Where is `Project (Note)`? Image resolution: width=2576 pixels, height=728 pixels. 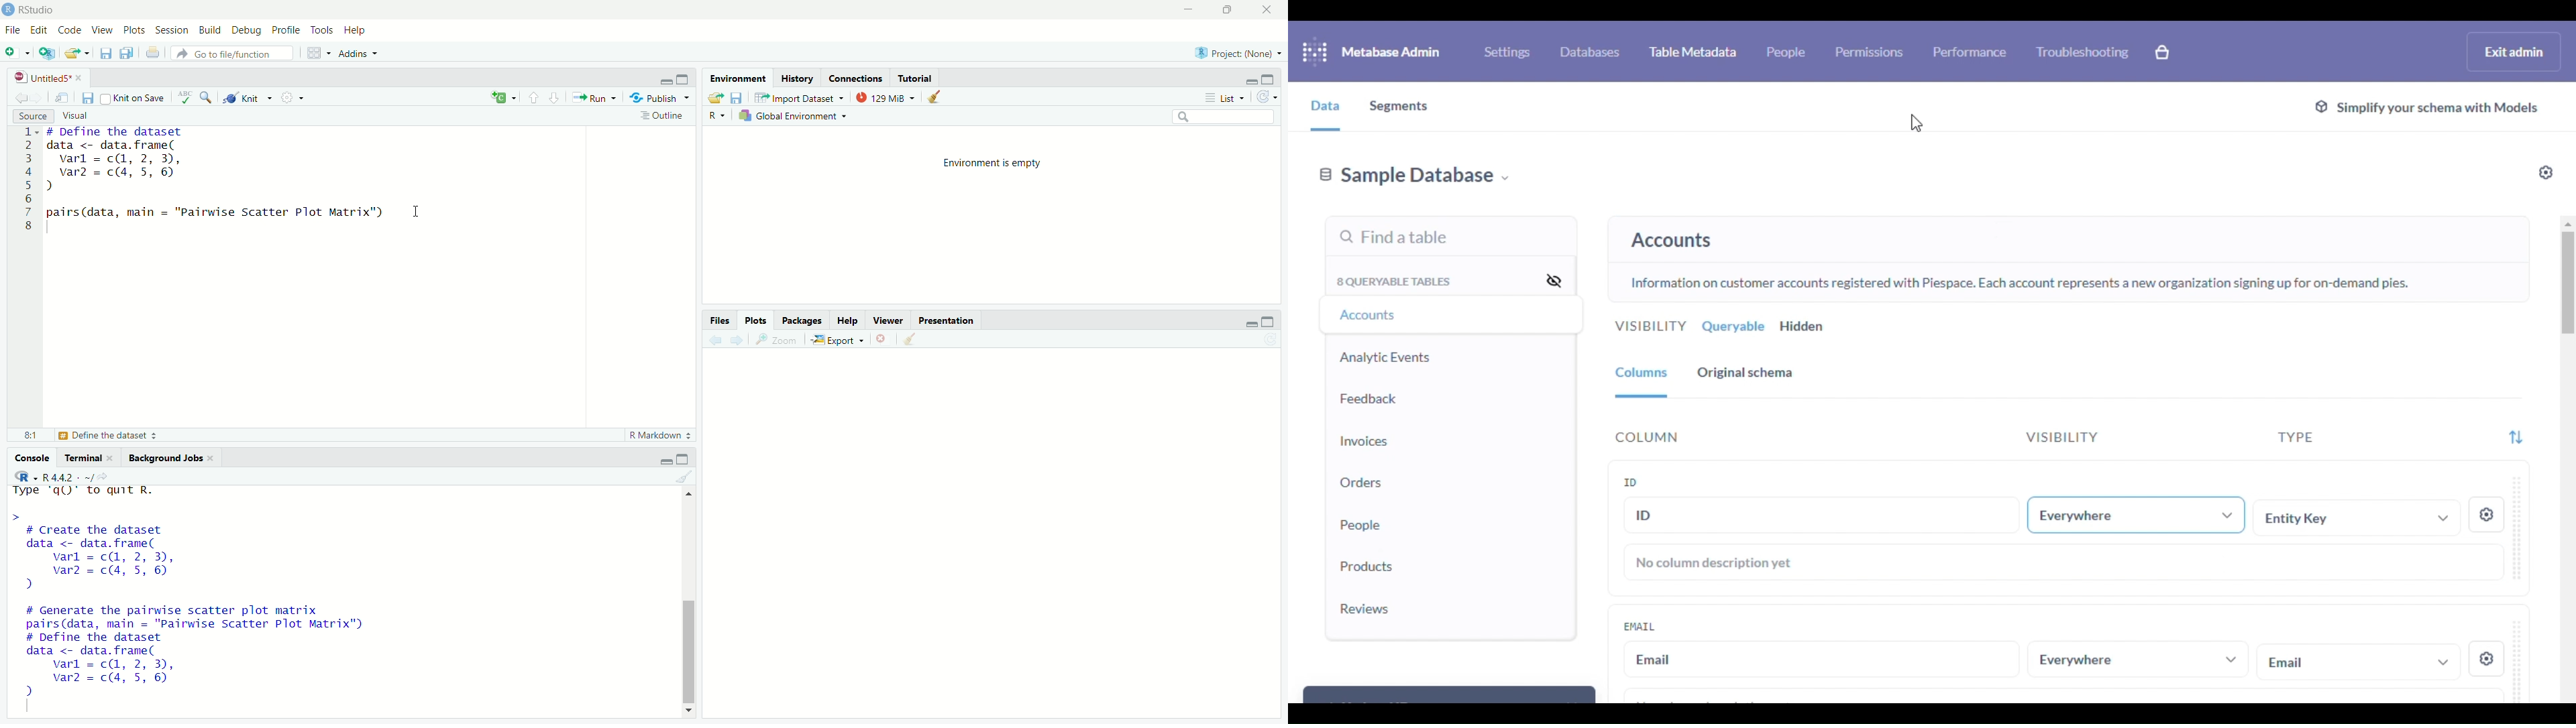
Project (Note) is located at coordinates (1238, 53).